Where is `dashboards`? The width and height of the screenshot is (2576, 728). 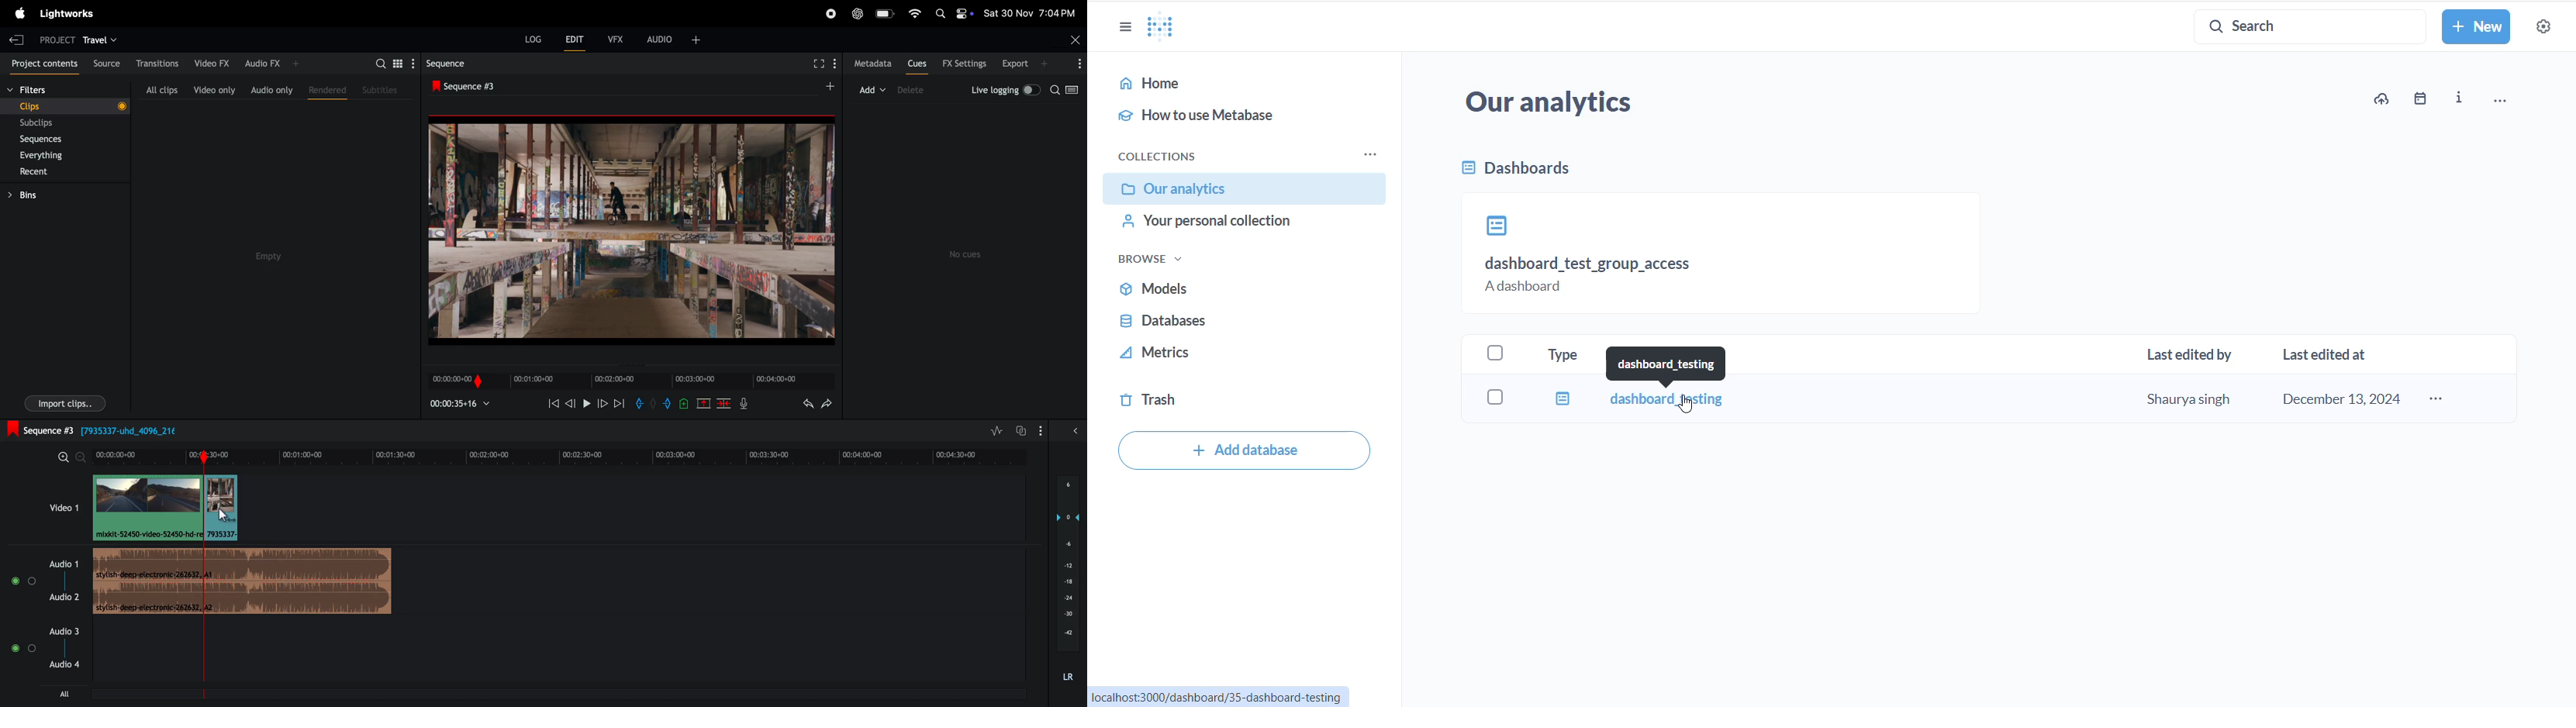
dashboards is located at coordinates (1564, 174).